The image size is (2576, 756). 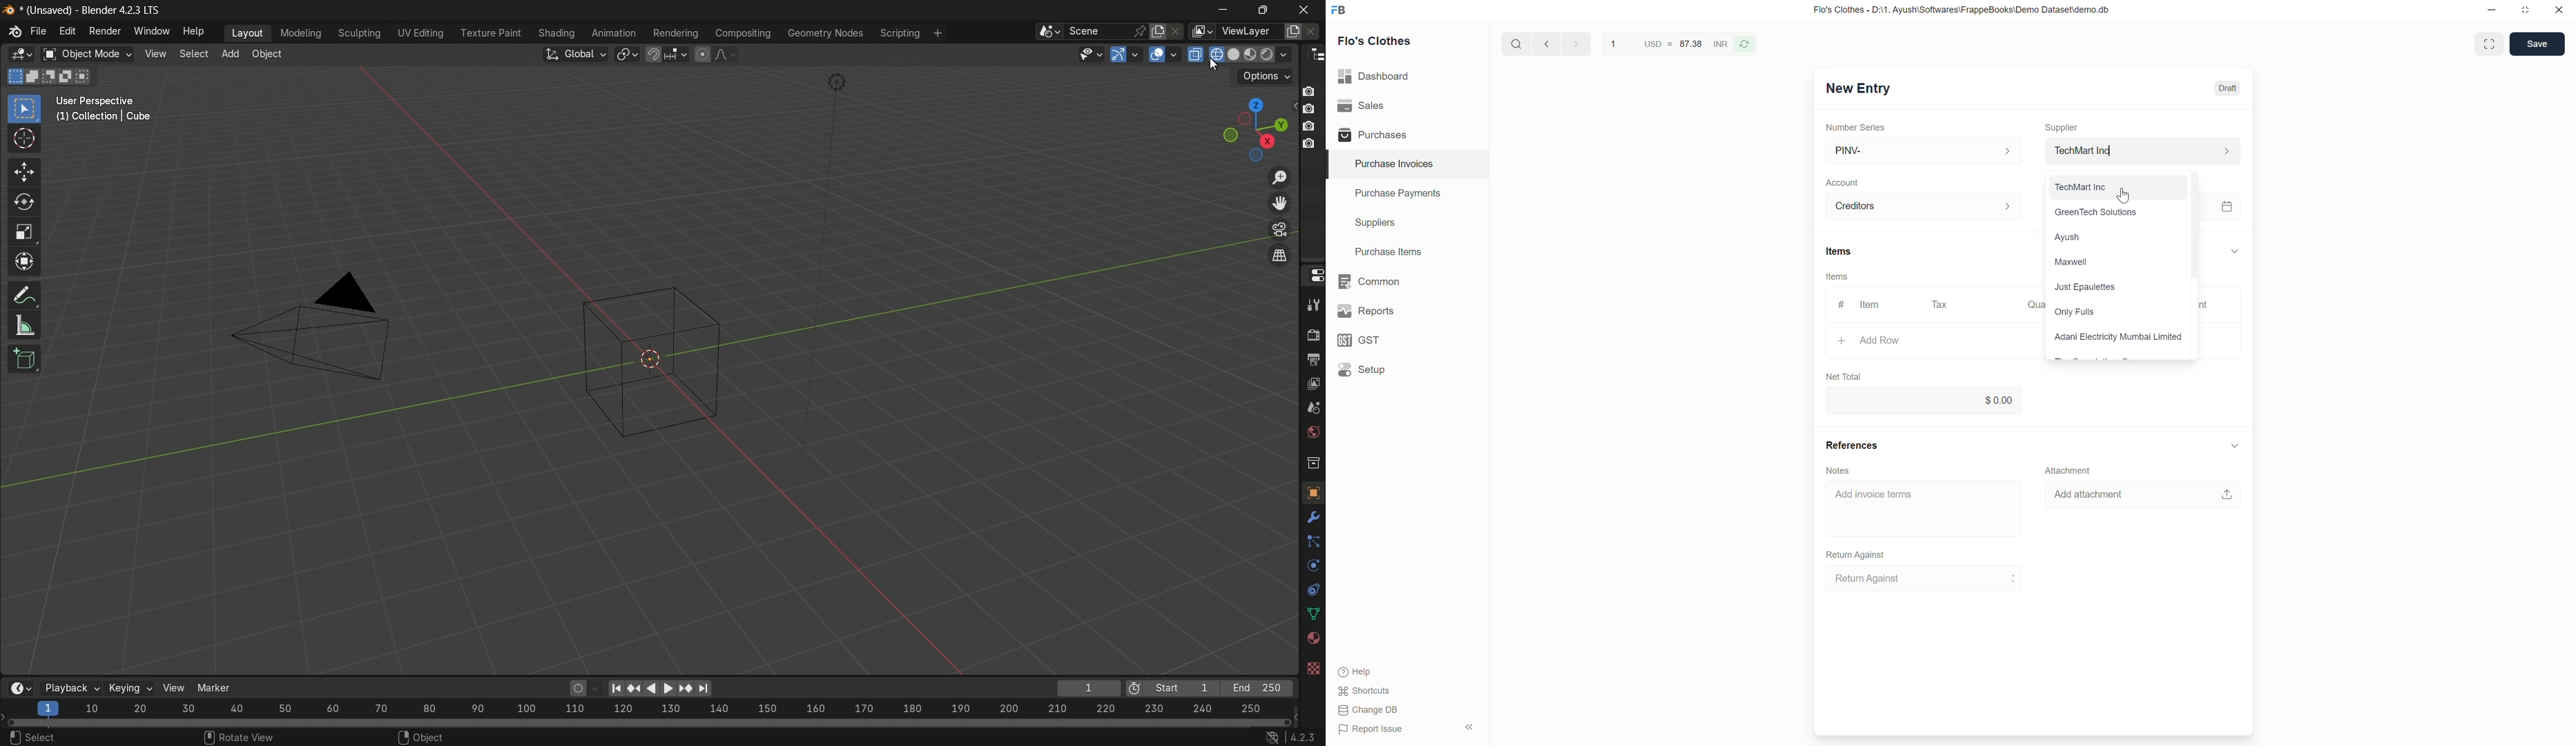 What do you see at coordinates (2536, 43) in the screenshot?
I see `Save` at bounding box center [2536, 43].